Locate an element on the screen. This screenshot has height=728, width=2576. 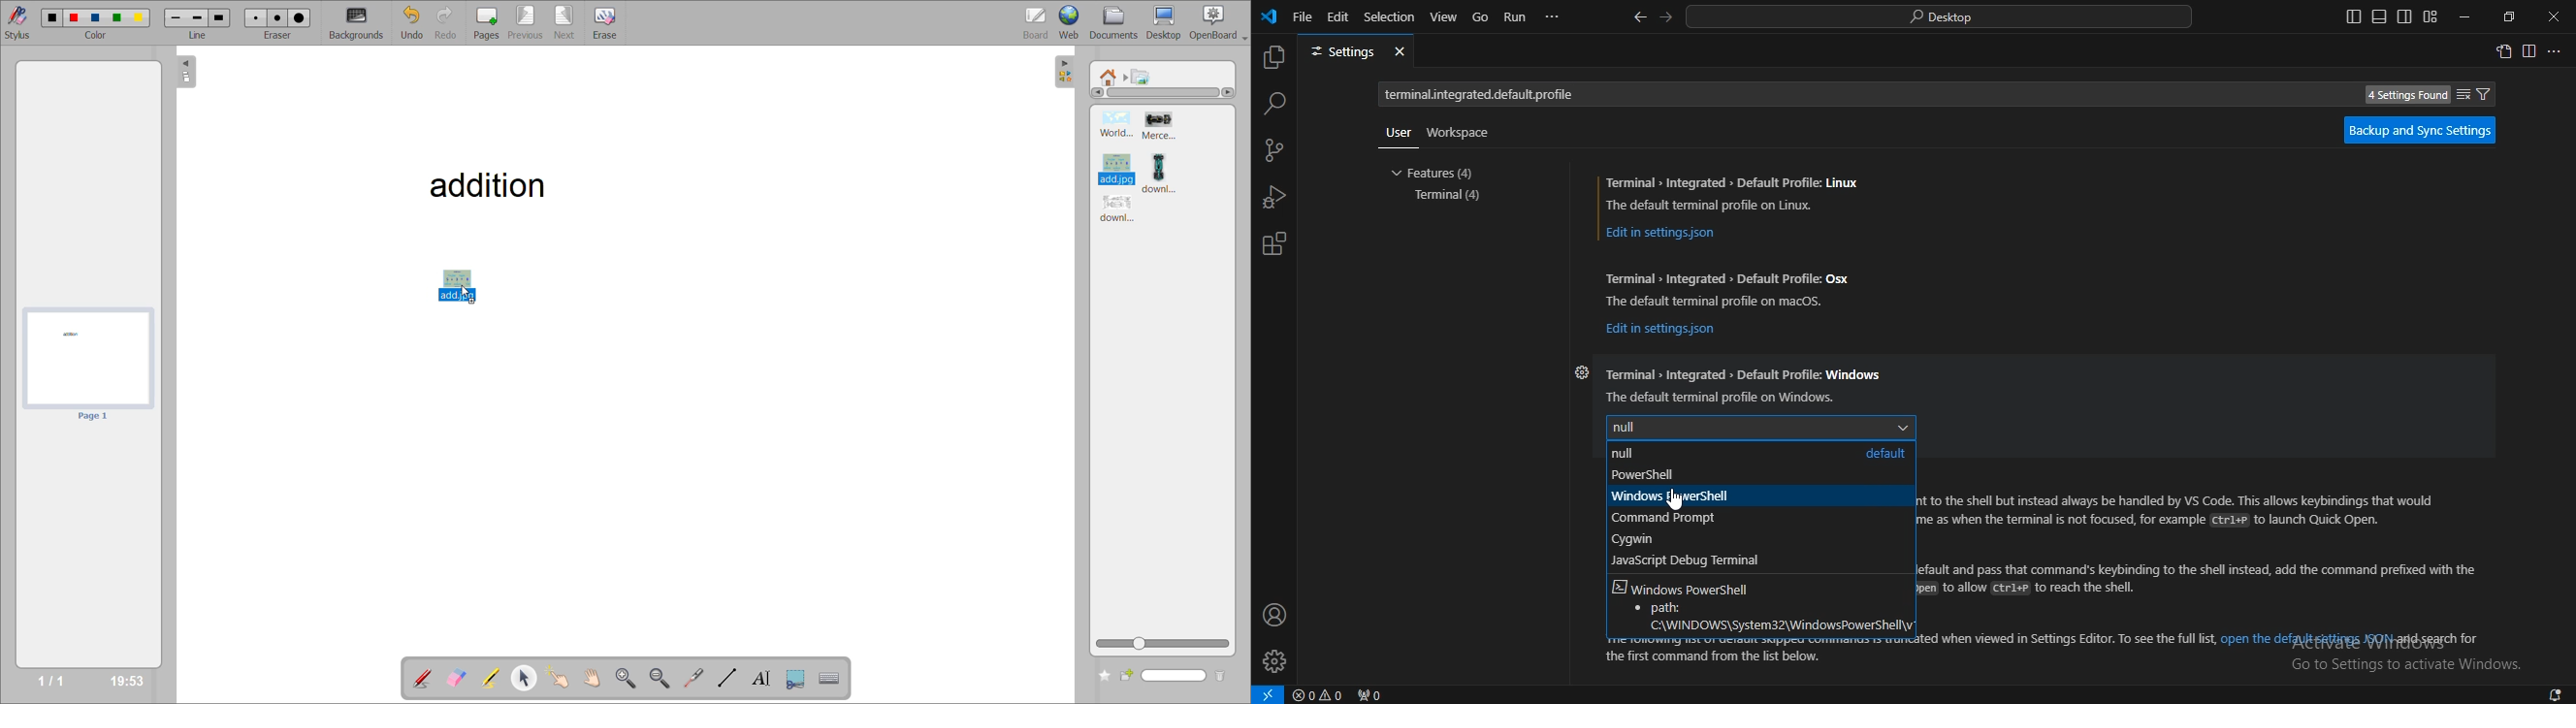
image 2 is located at coordinates (1164, 126).